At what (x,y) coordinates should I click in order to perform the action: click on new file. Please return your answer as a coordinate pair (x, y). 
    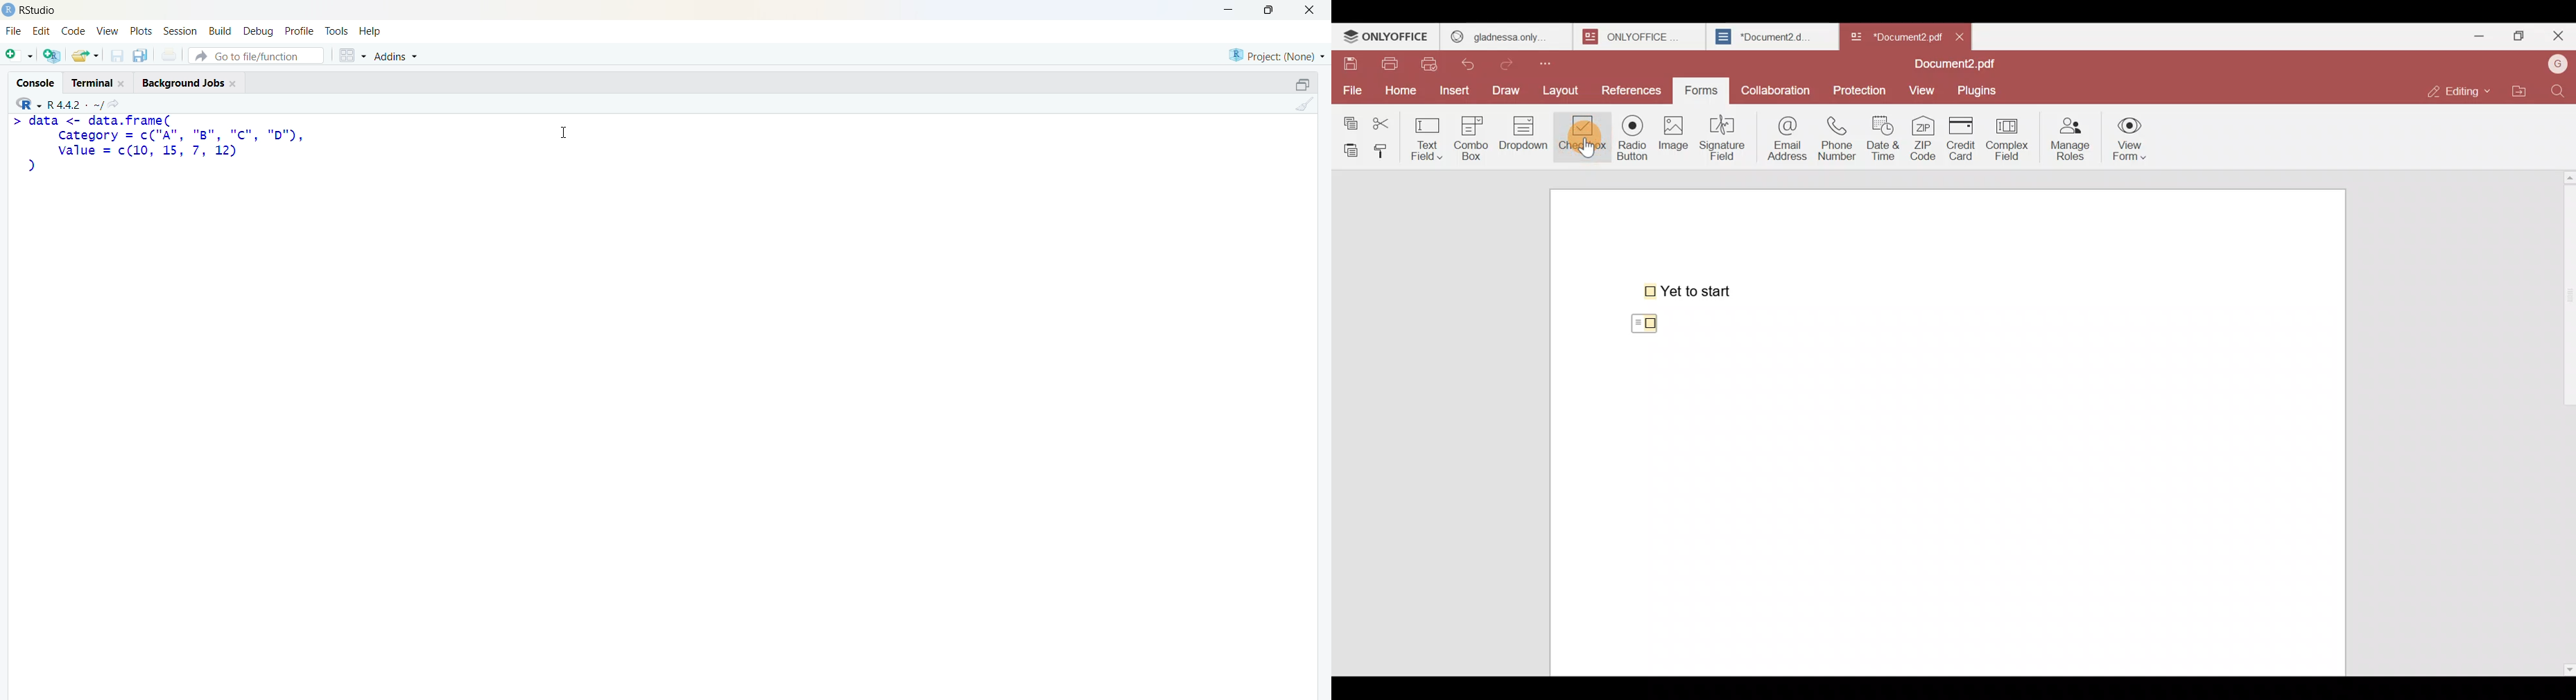
    Looking at the image, I should click on (19, 53).